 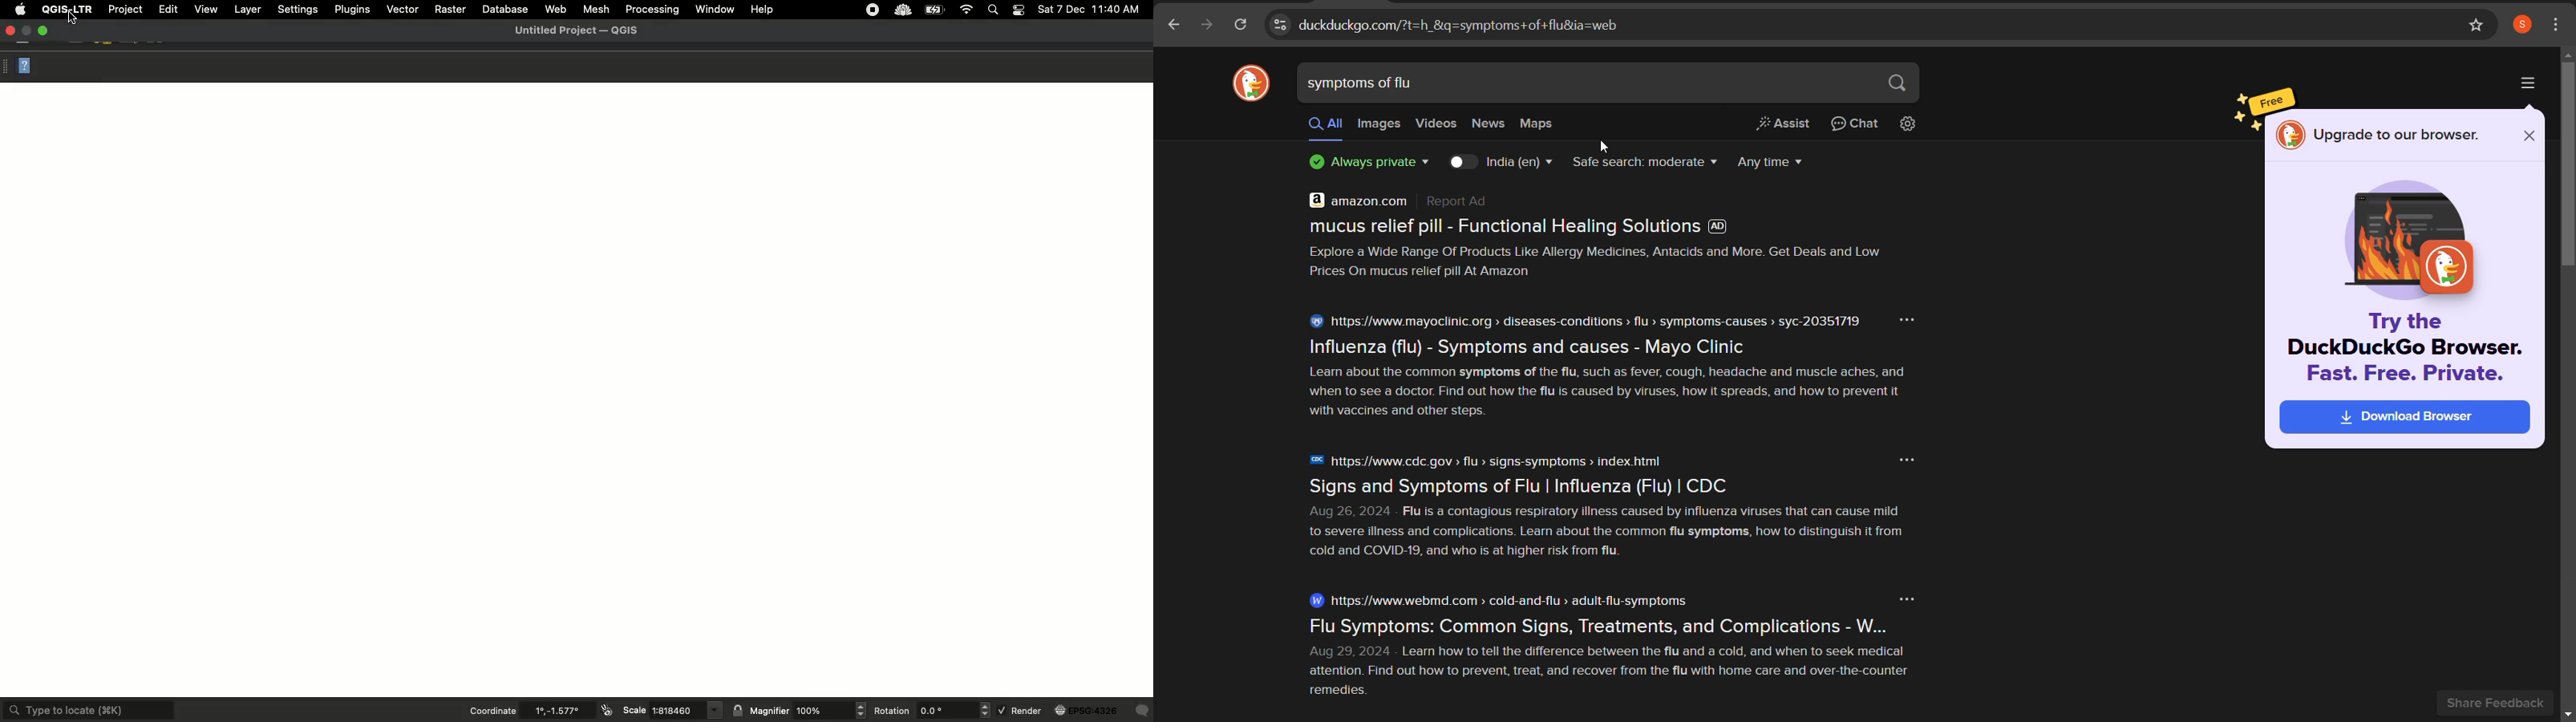 I want to click on results timeline, so click(x=1771, y=162).